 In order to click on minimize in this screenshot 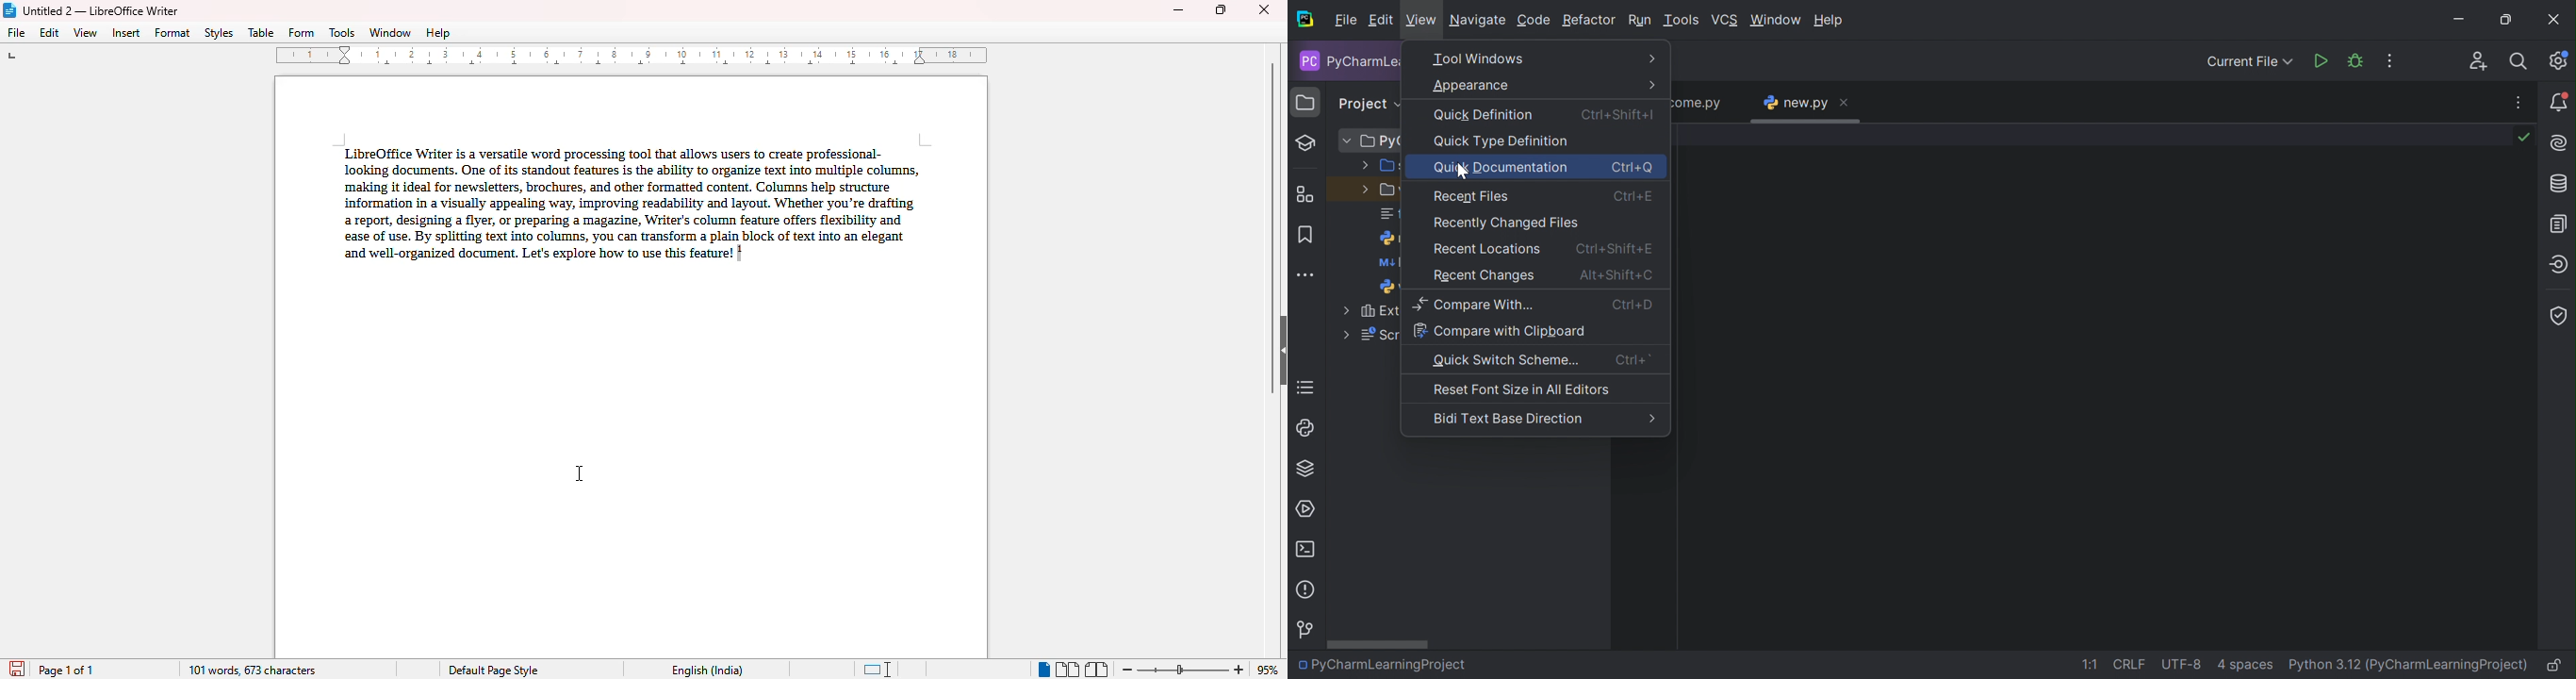, I will do `click(1178, 10)`.